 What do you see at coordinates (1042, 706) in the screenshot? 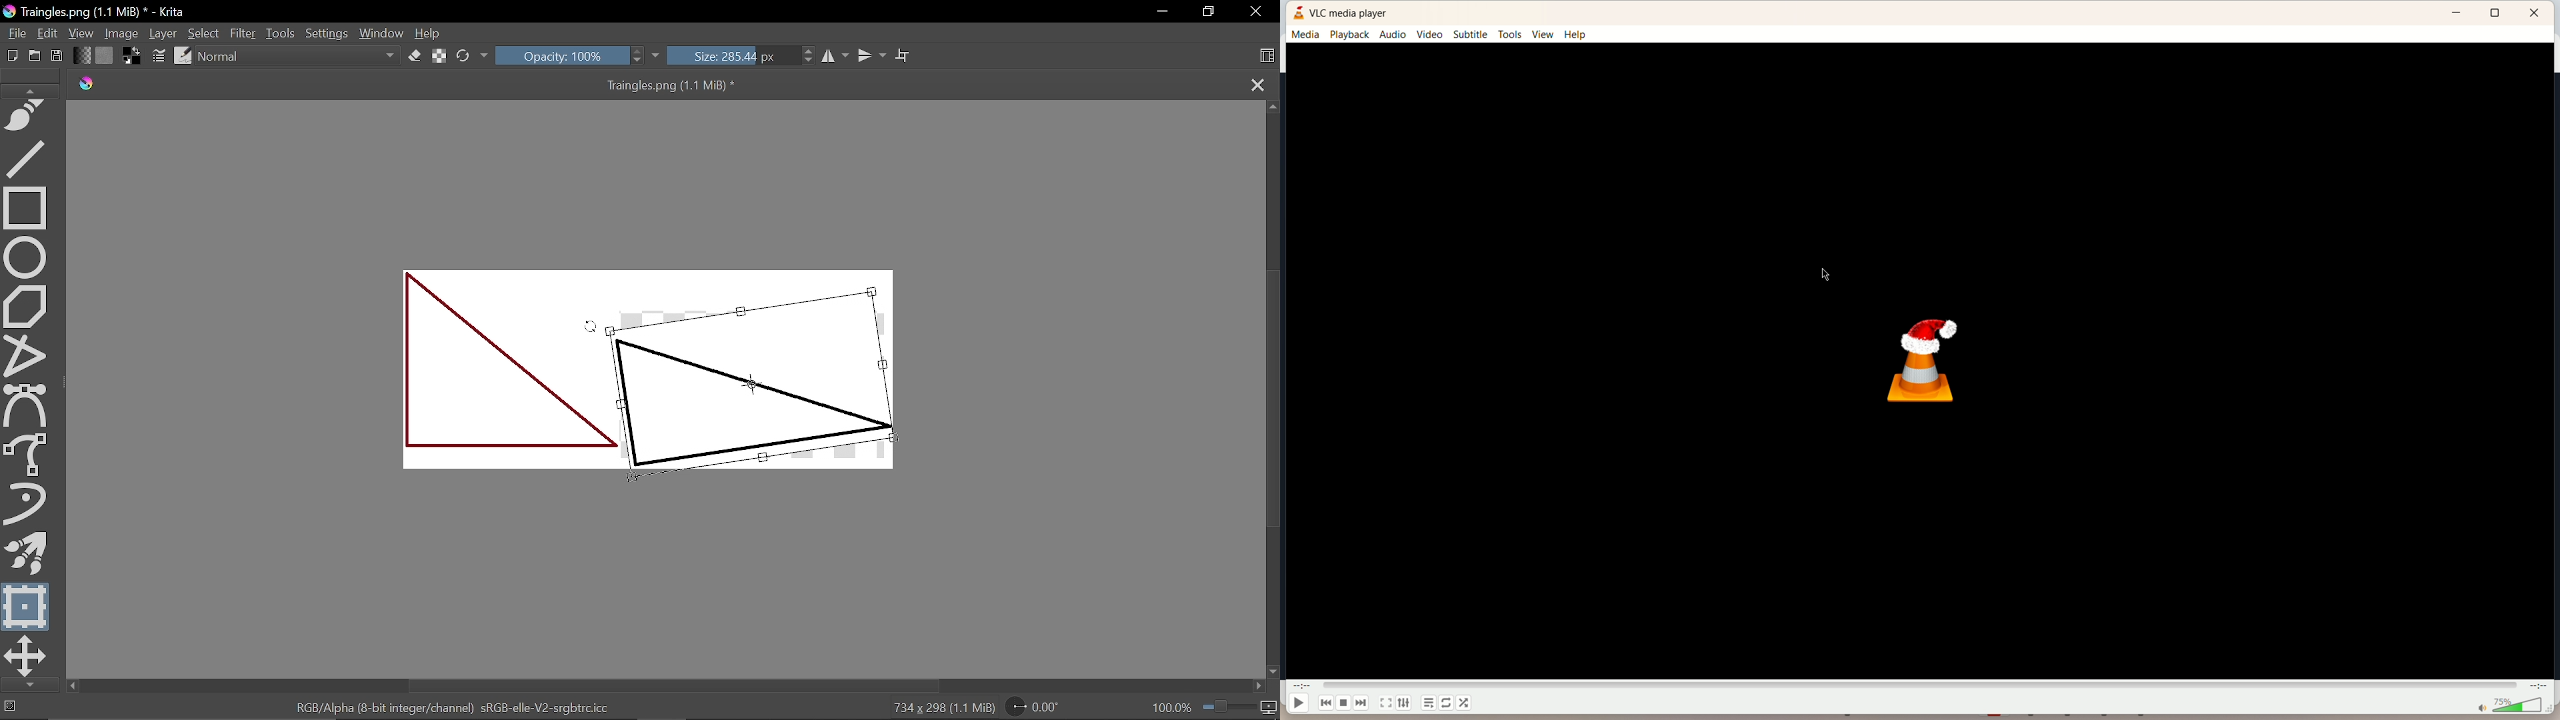
I see `Rotate` at bounding box center [1042, 706].